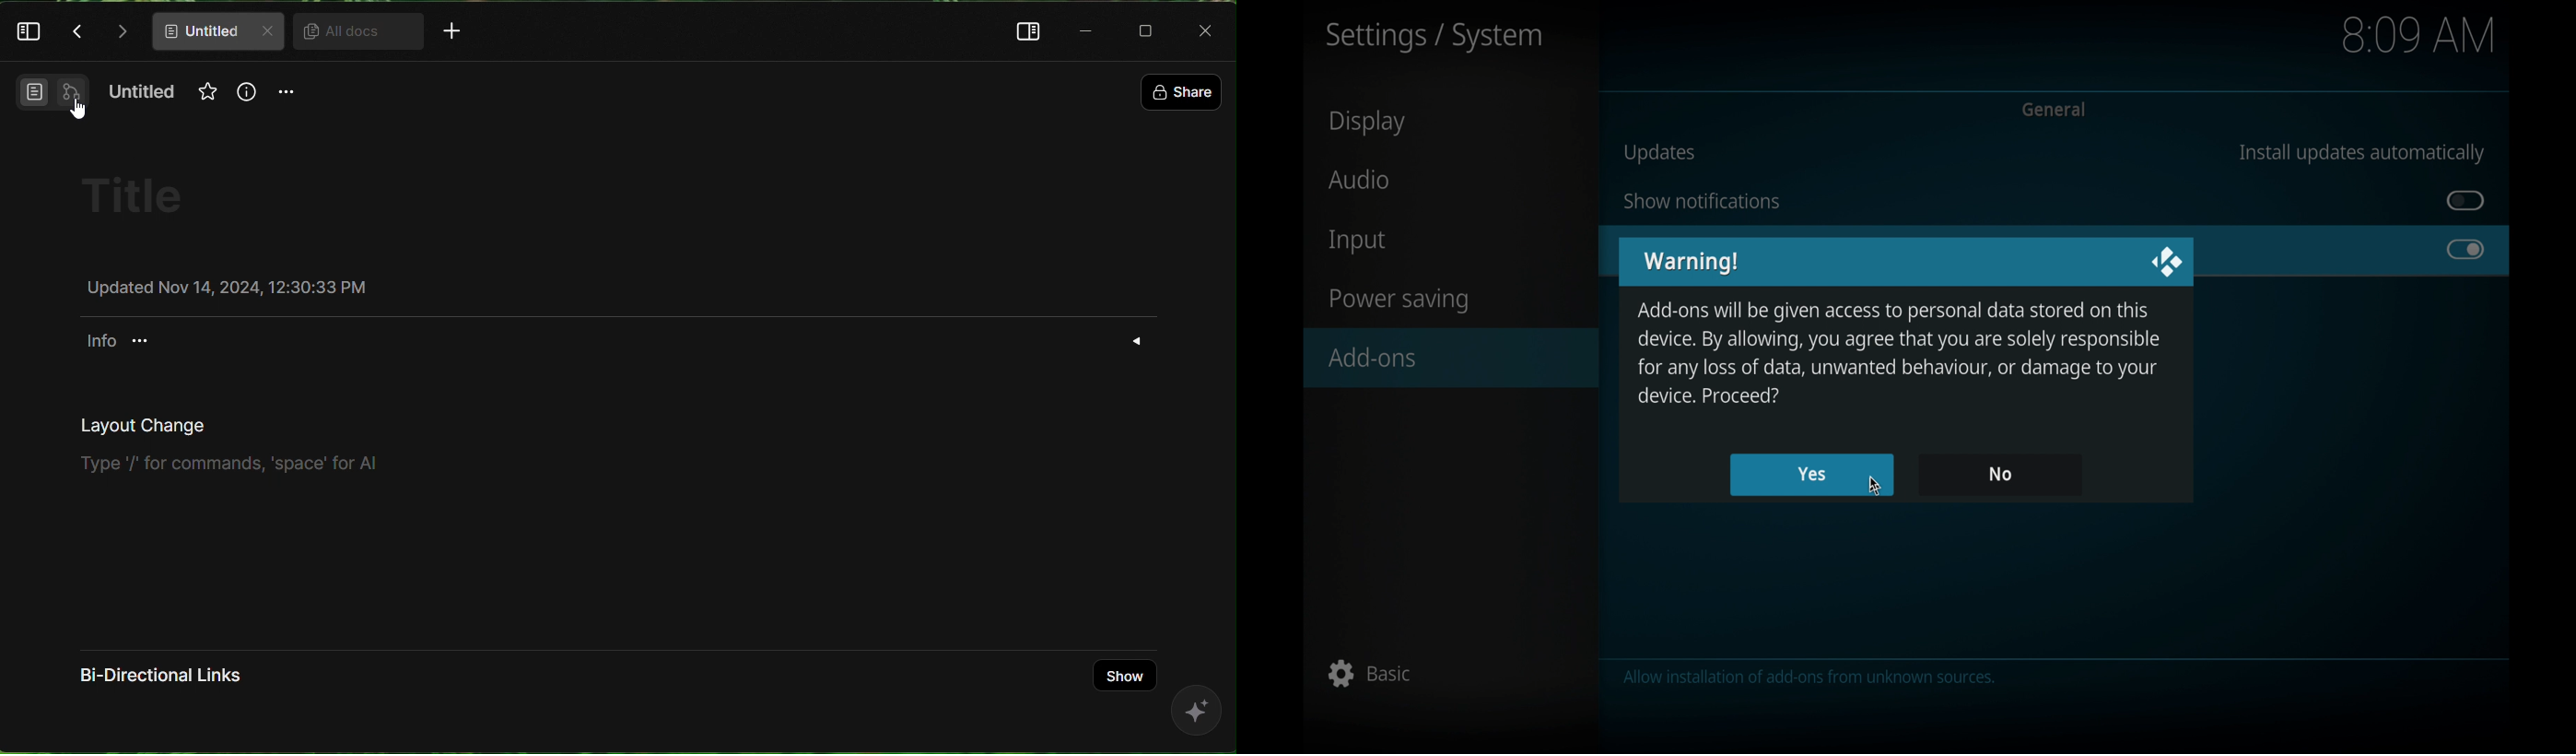 This screenshot has height=756, width=2576. Describe the element at coordinates (1813, 679) in the screenshot. I see `this category contains settings for the add-on system` at that location.